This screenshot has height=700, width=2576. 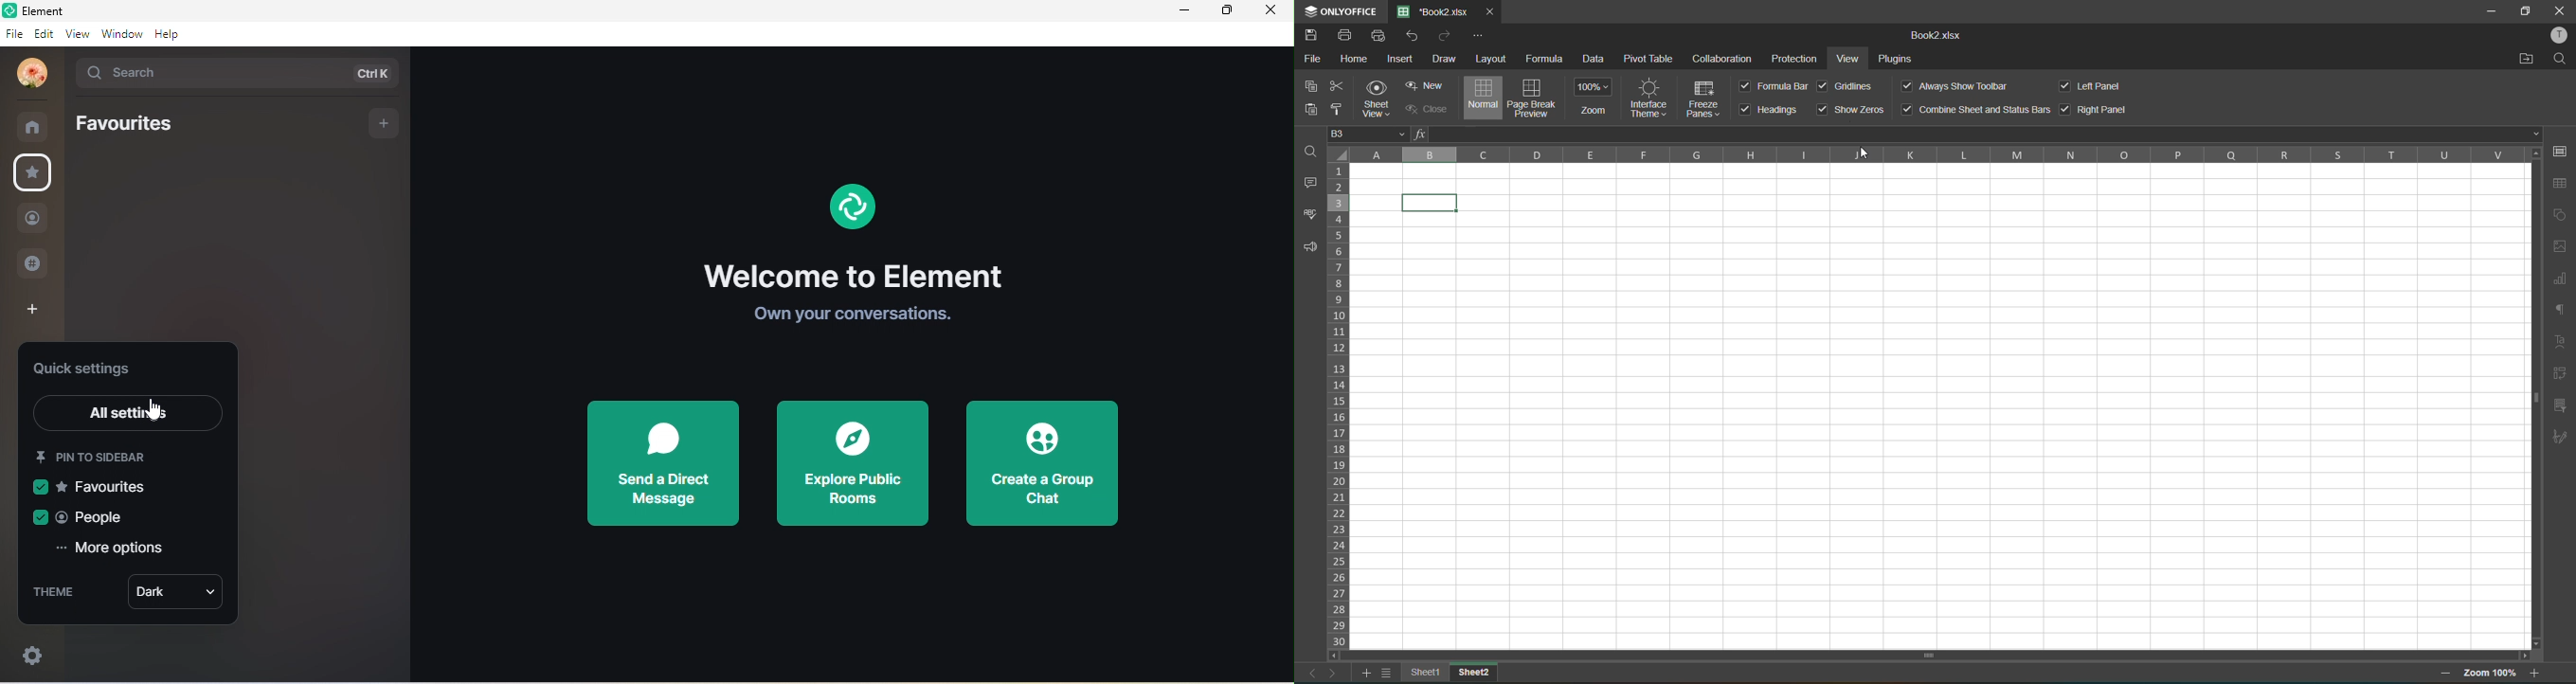 I want to click on sheetlist, so click(x=1390, y=673).